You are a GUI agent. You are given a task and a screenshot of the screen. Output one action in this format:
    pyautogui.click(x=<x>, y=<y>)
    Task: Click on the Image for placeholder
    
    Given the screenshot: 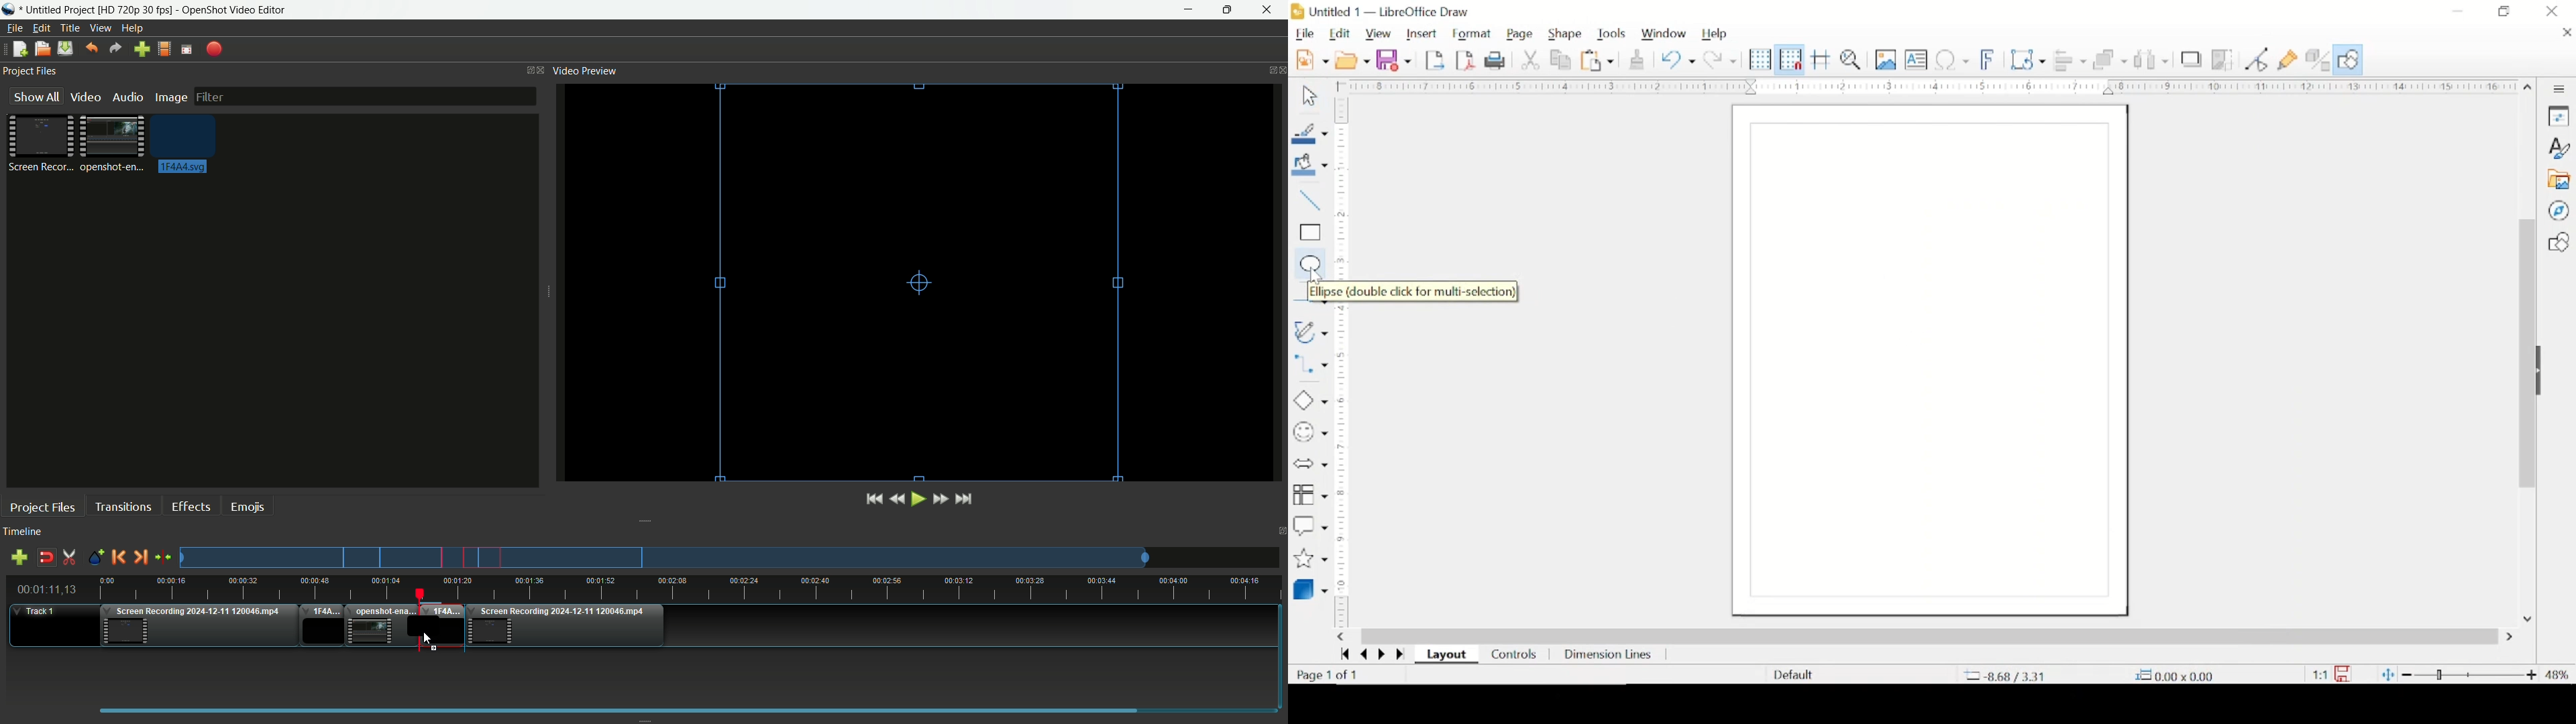 What is the action you would take?
    pyautogui.click(x=186, y=143)
    